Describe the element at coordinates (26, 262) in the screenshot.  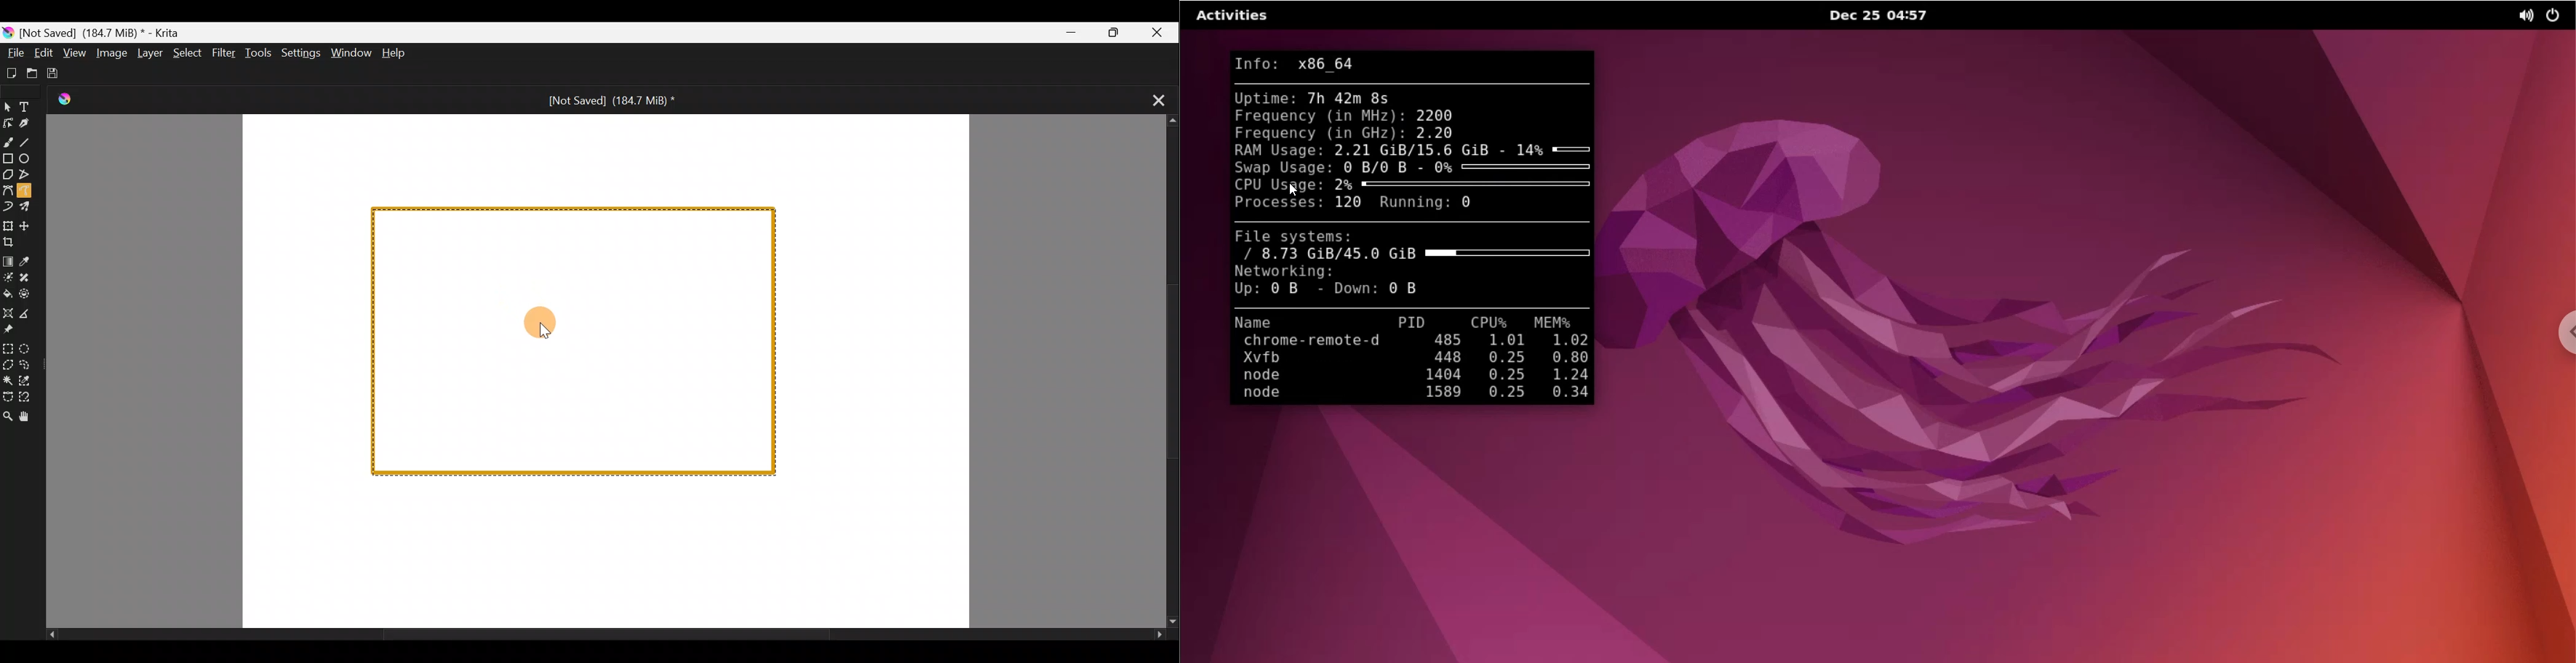
I see `Sample a colour` at that location.